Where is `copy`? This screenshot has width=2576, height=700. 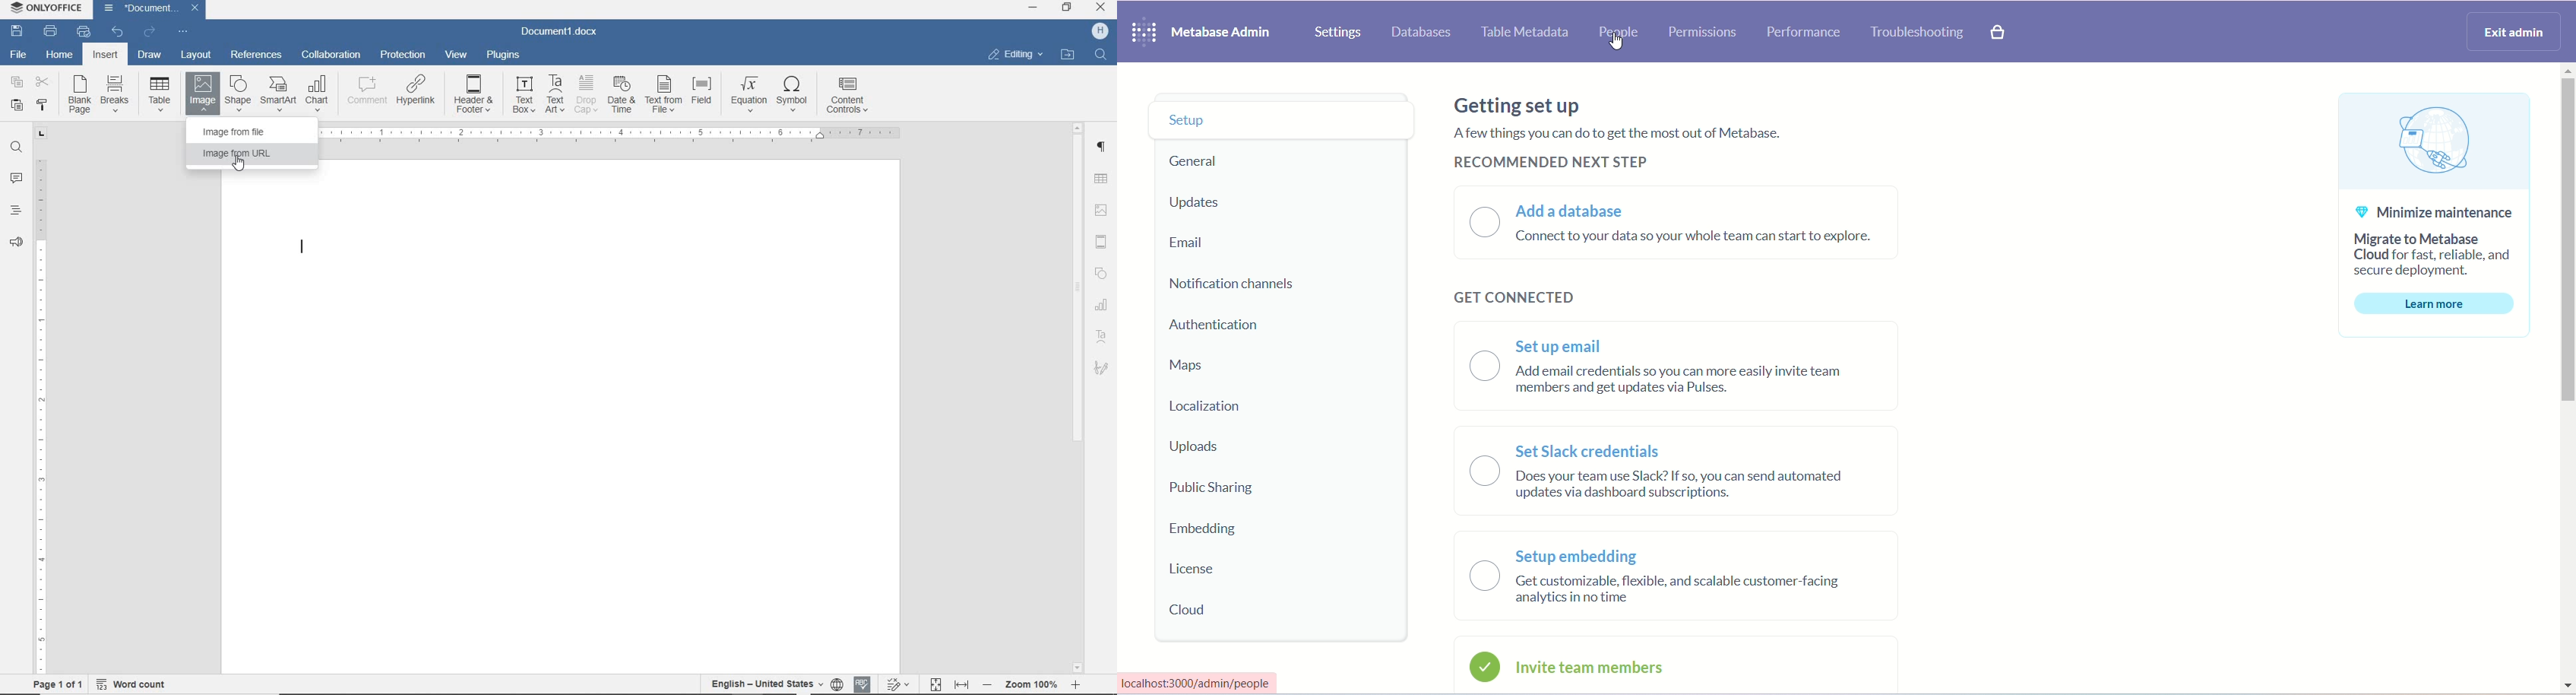
copy is located at coordinates (15, 83).